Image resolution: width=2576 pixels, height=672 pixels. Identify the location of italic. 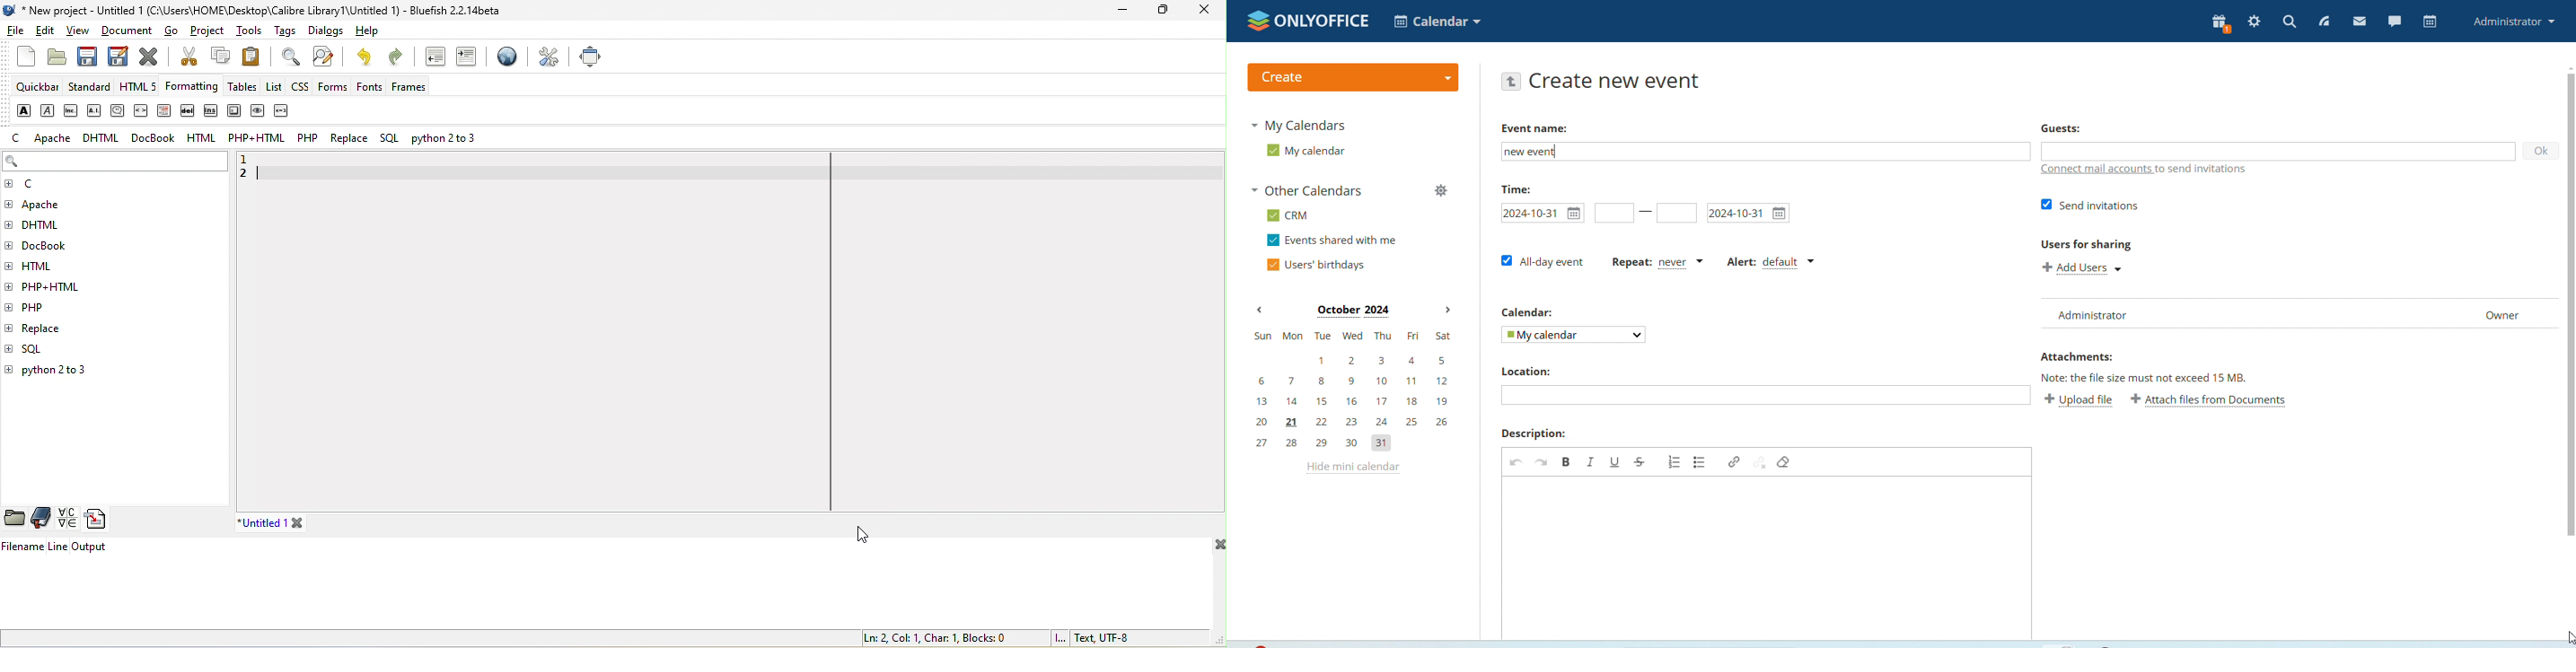
(1589, 463).